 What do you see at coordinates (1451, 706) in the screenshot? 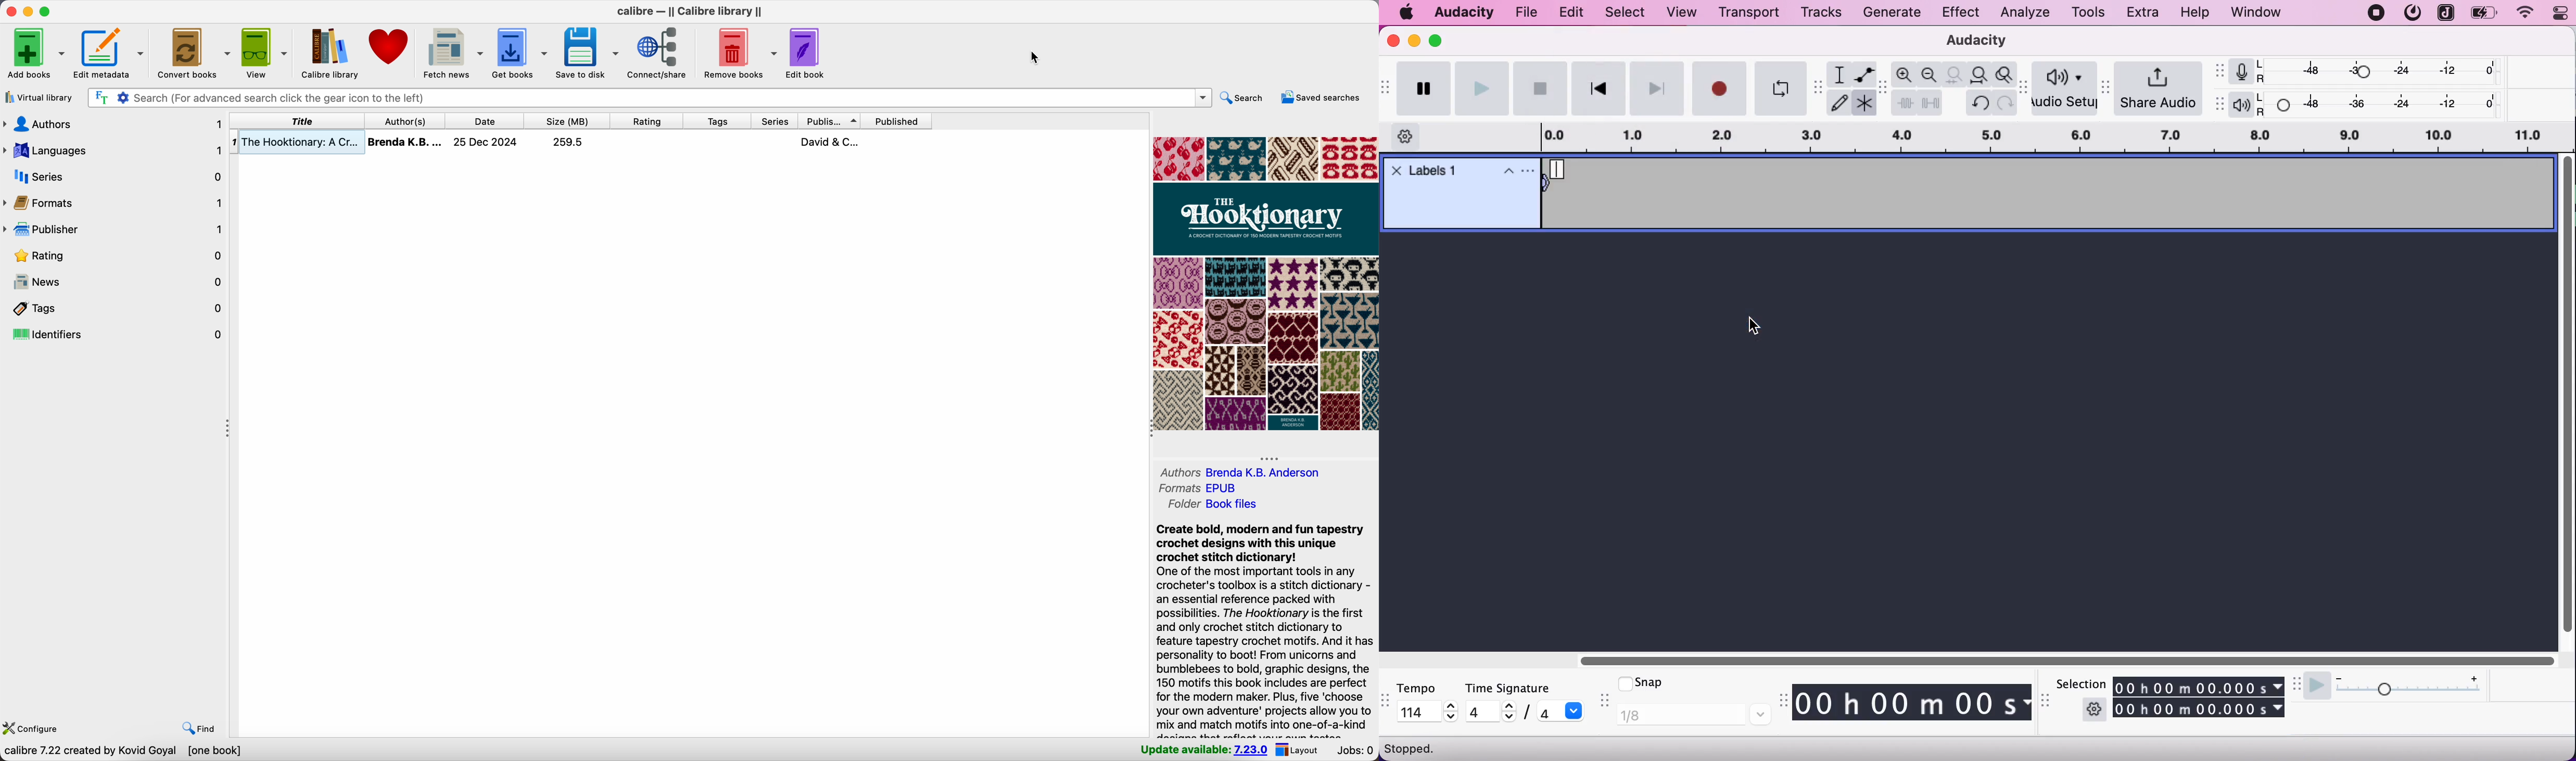
I see `increase` at bounding box center [1451, 706].